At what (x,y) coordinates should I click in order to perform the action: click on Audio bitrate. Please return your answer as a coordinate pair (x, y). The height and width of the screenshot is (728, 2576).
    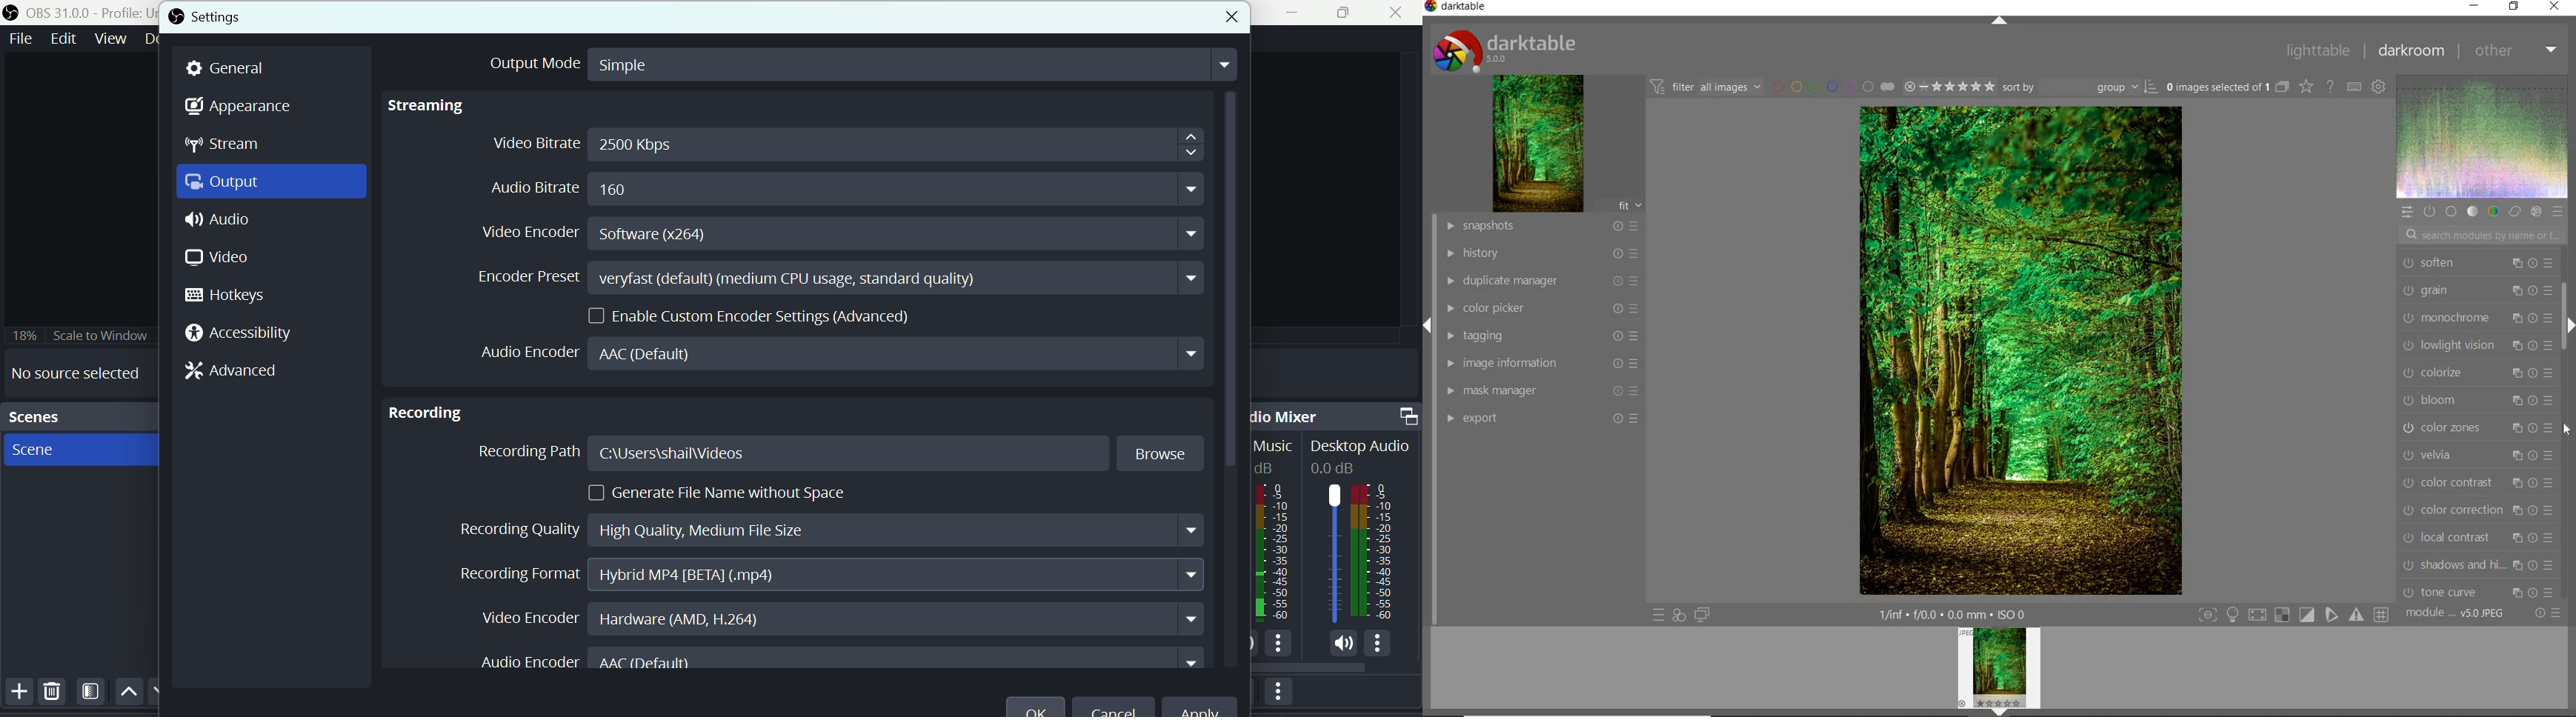
    Looking at the image, I should click on (850, 184).